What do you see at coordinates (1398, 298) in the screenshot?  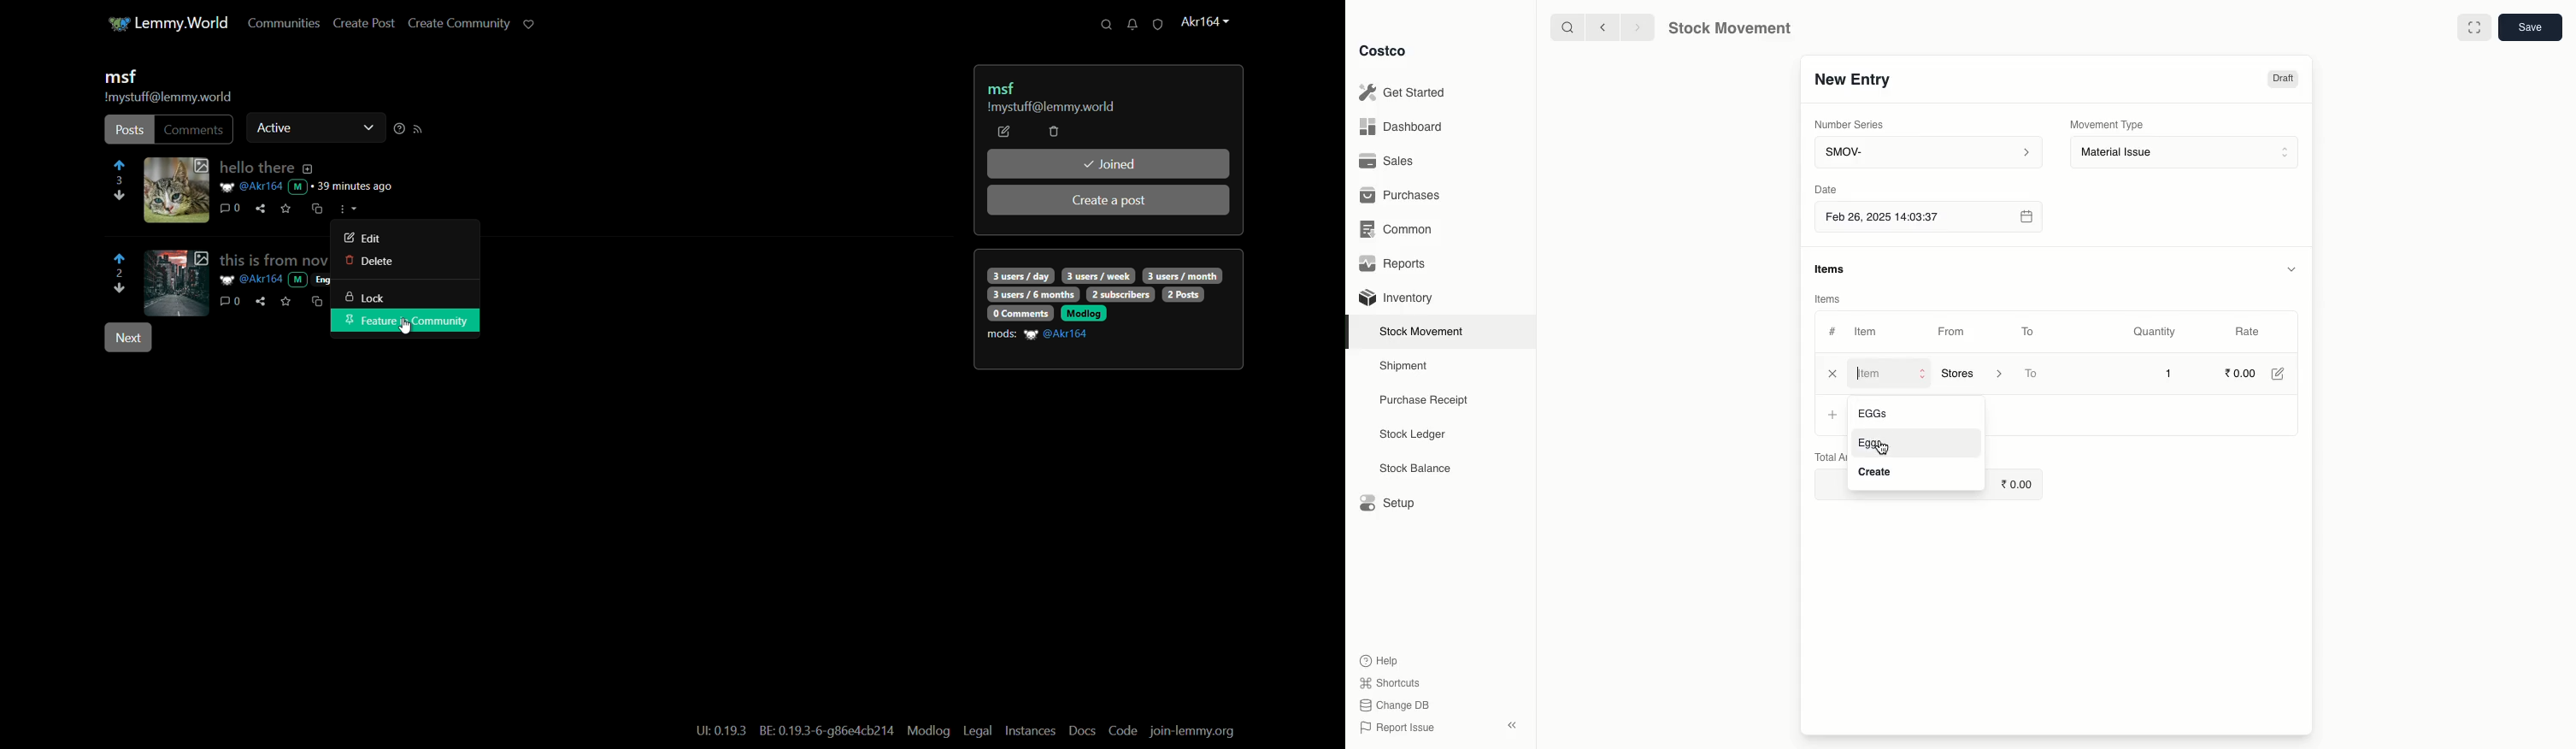 I see `Inventory` at bounding box center [1398, 298].